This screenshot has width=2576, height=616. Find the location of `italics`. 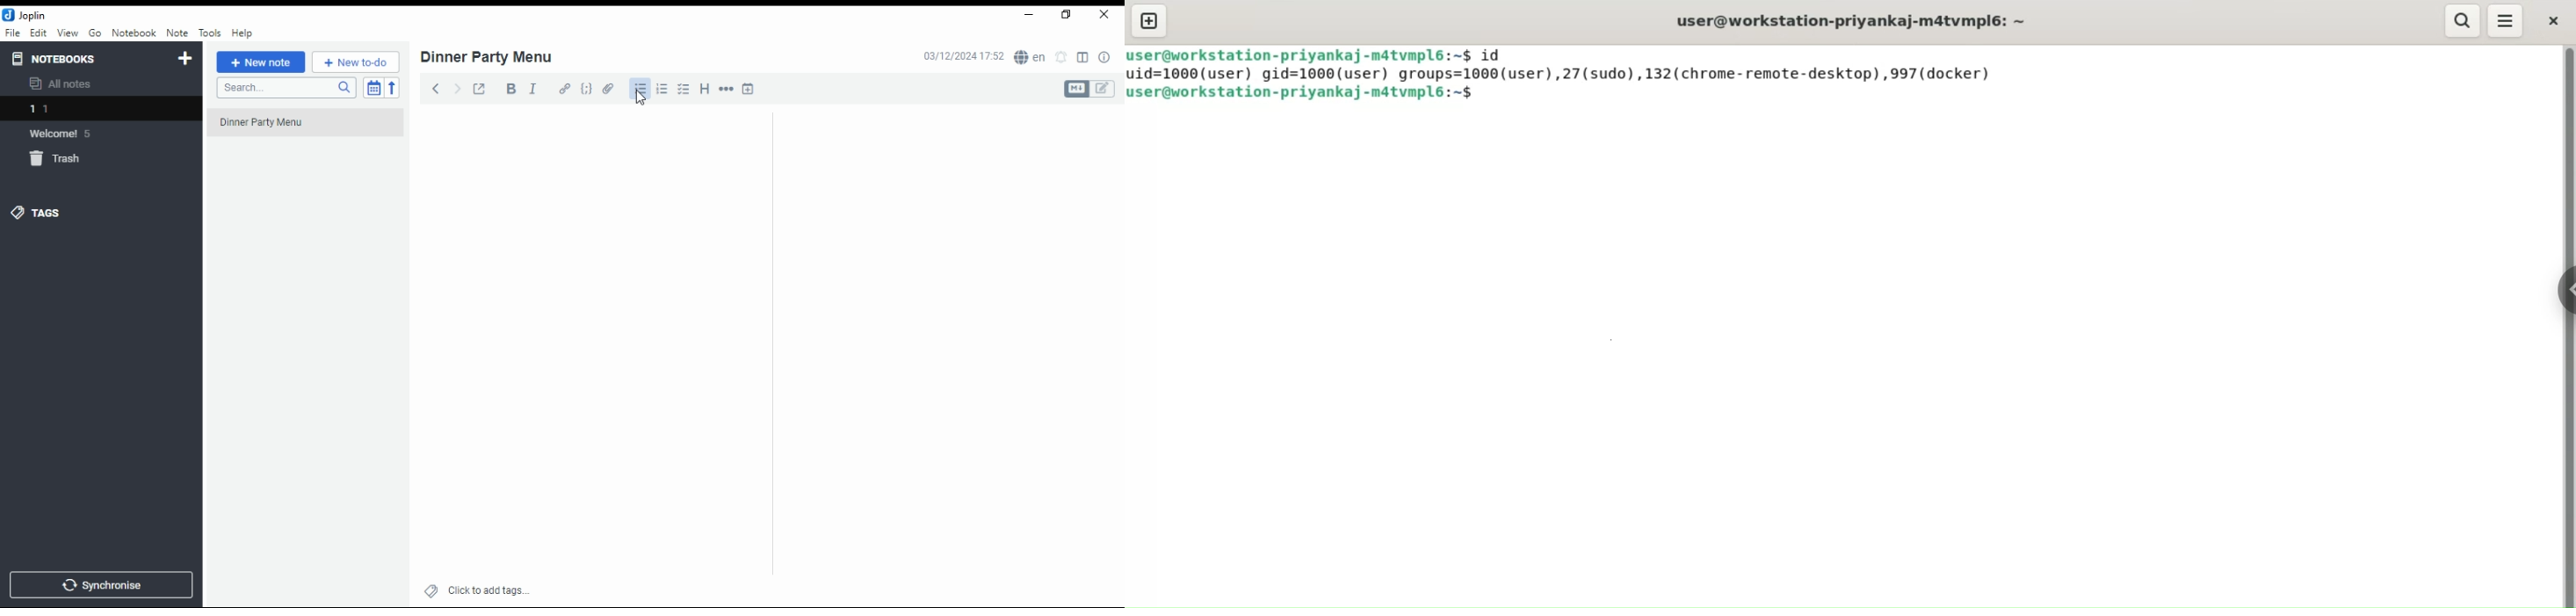

italics is located at coordinates (533, 88).